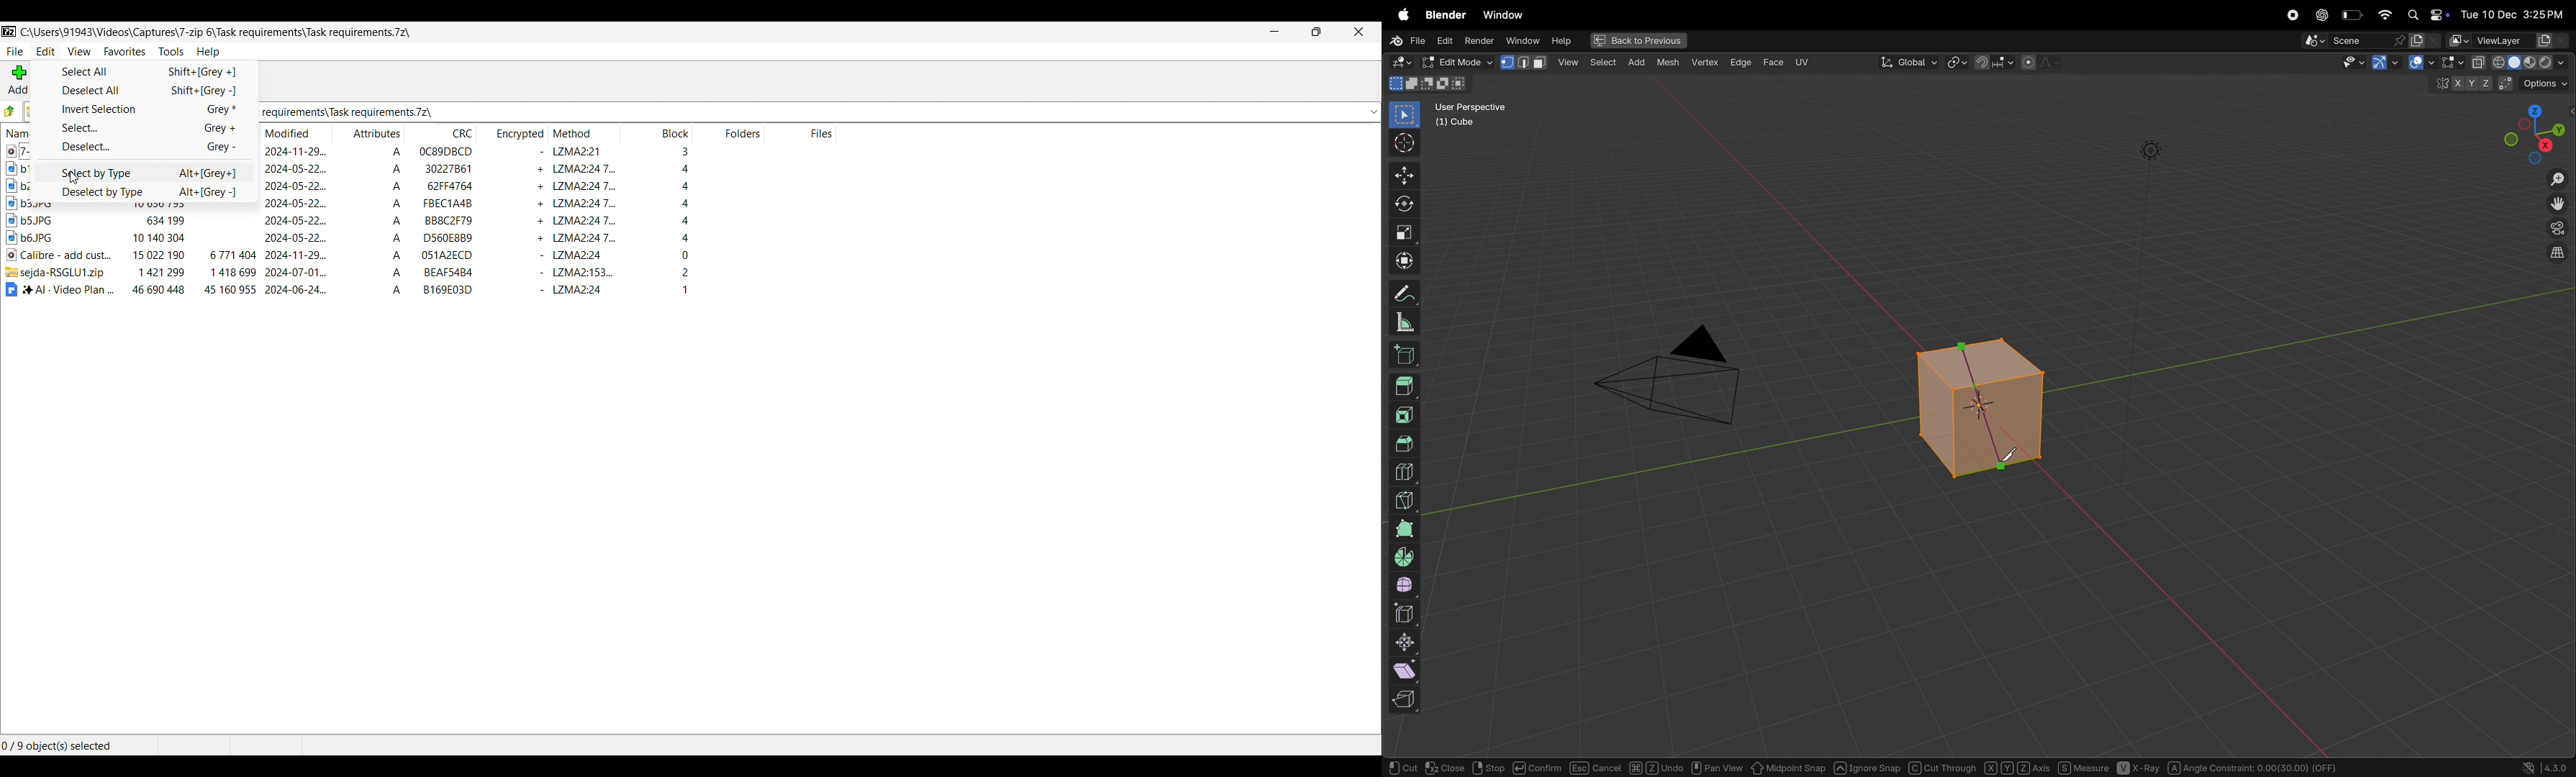 The image size is (2576, 784). Describe the element at coordinates (60, 272) in the screenshot. I see `compressed file` at that location.